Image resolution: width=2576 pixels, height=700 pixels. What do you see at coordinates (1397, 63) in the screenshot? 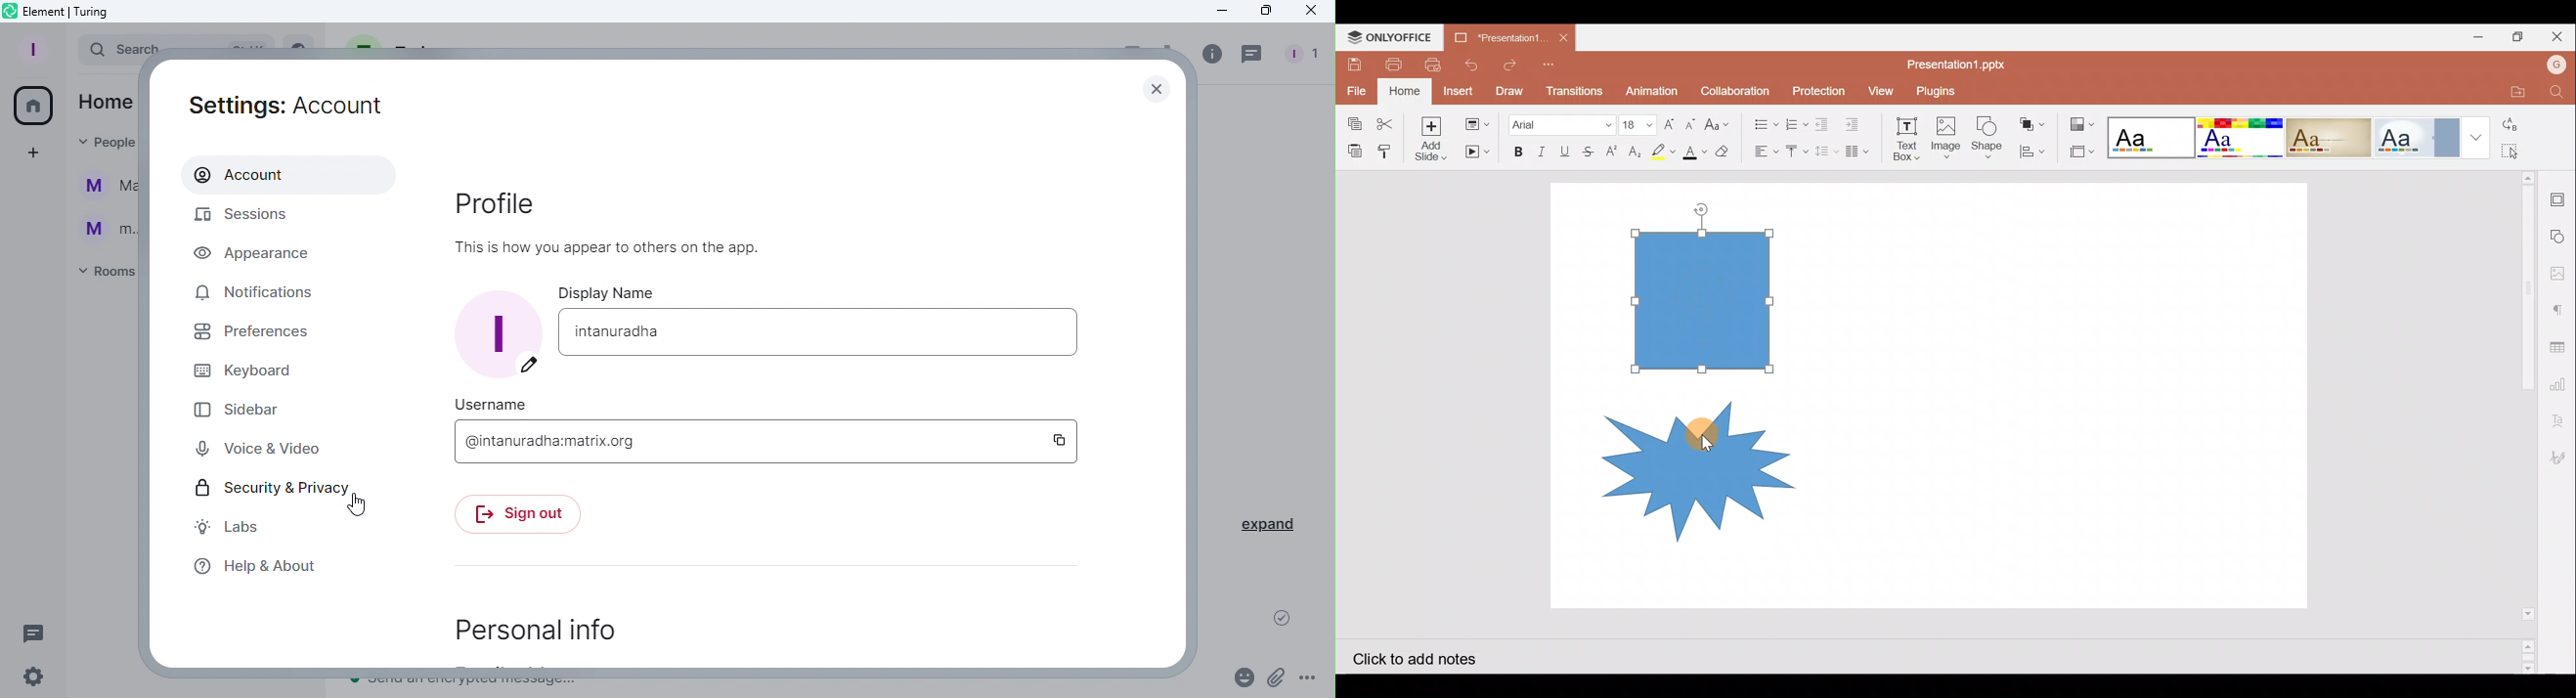
I see `Print file` at bounding box center [1397, 63].